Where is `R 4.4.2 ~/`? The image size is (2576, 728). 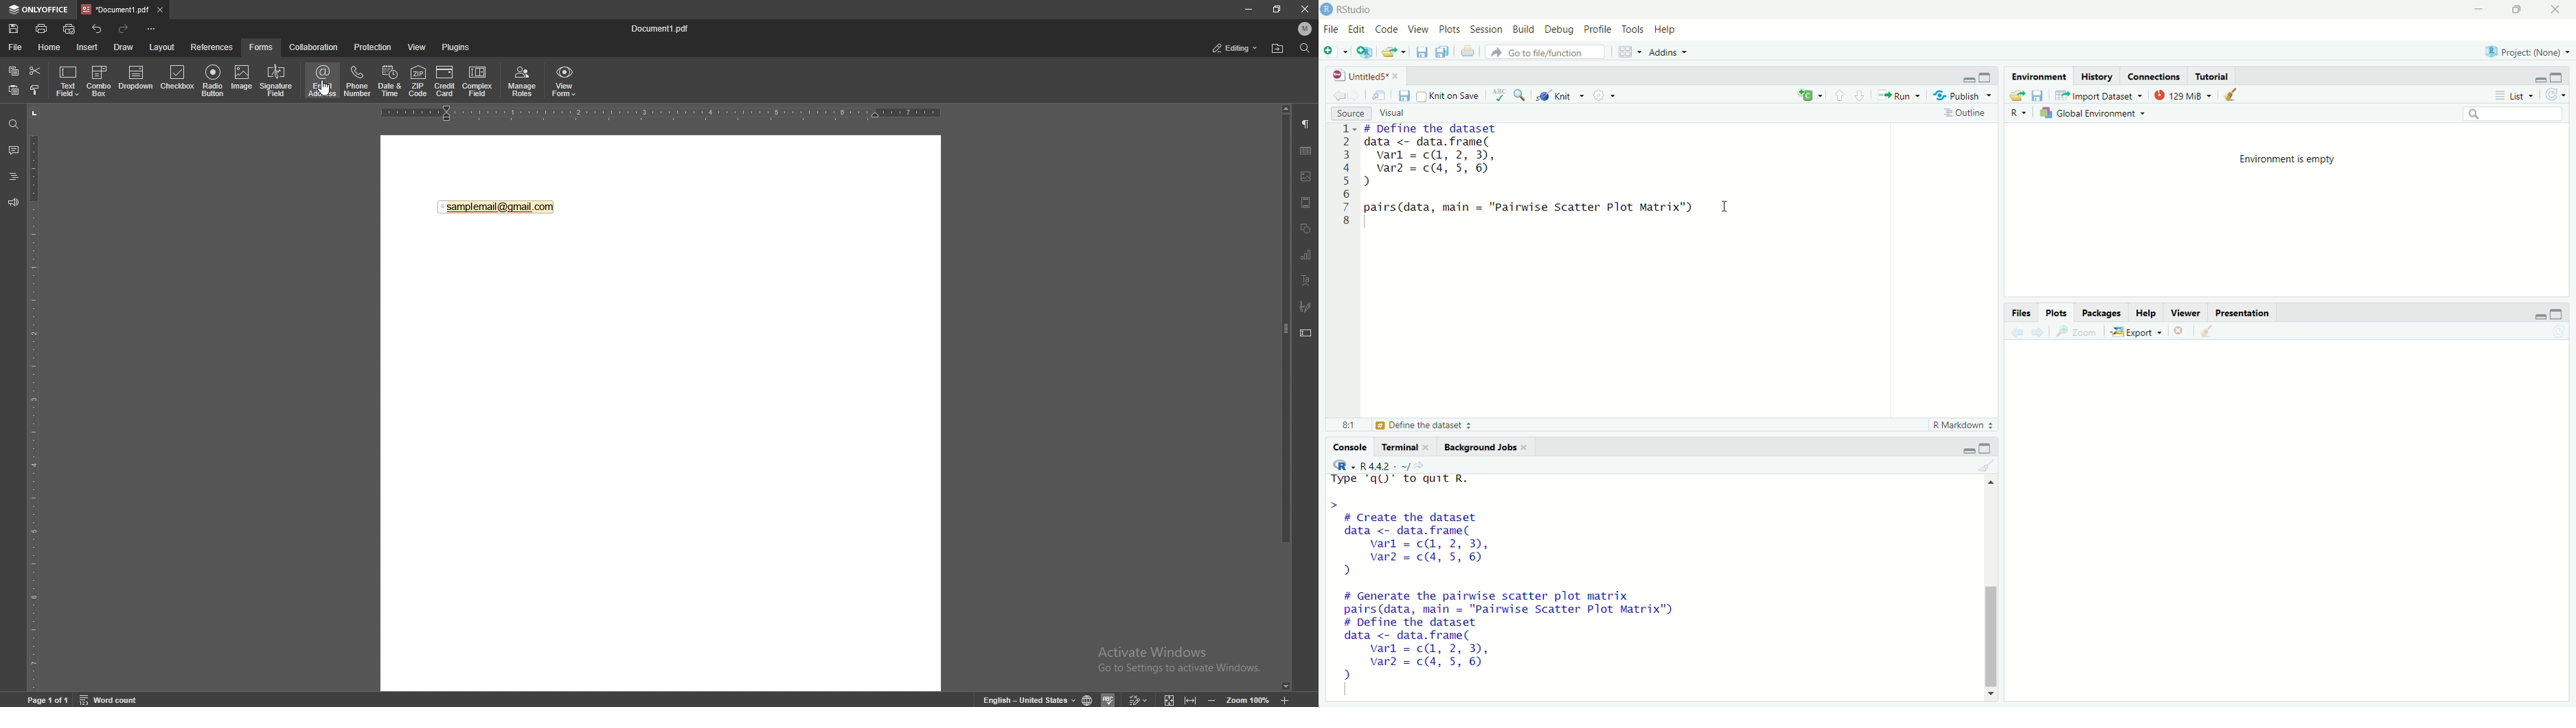
R 4.4.2 ~/ is located at coordinates (1384, 464).